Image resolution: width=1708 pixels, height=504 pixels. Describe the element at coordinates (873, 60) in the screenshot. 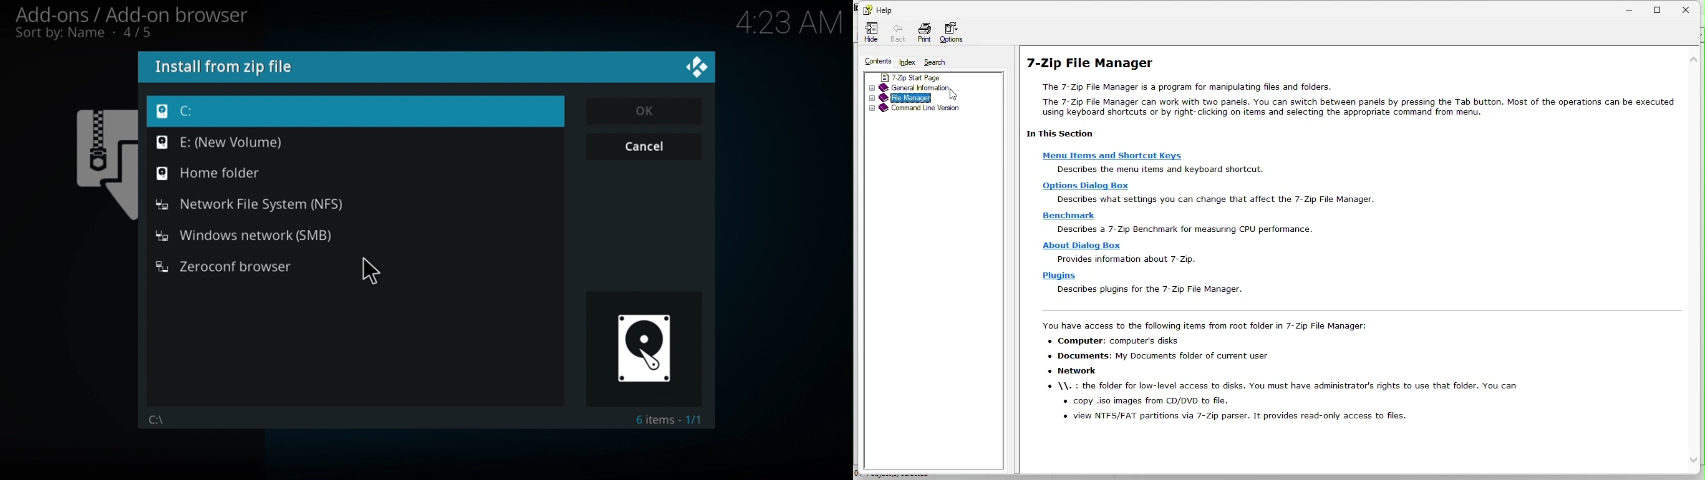

I see `Content` at that location.